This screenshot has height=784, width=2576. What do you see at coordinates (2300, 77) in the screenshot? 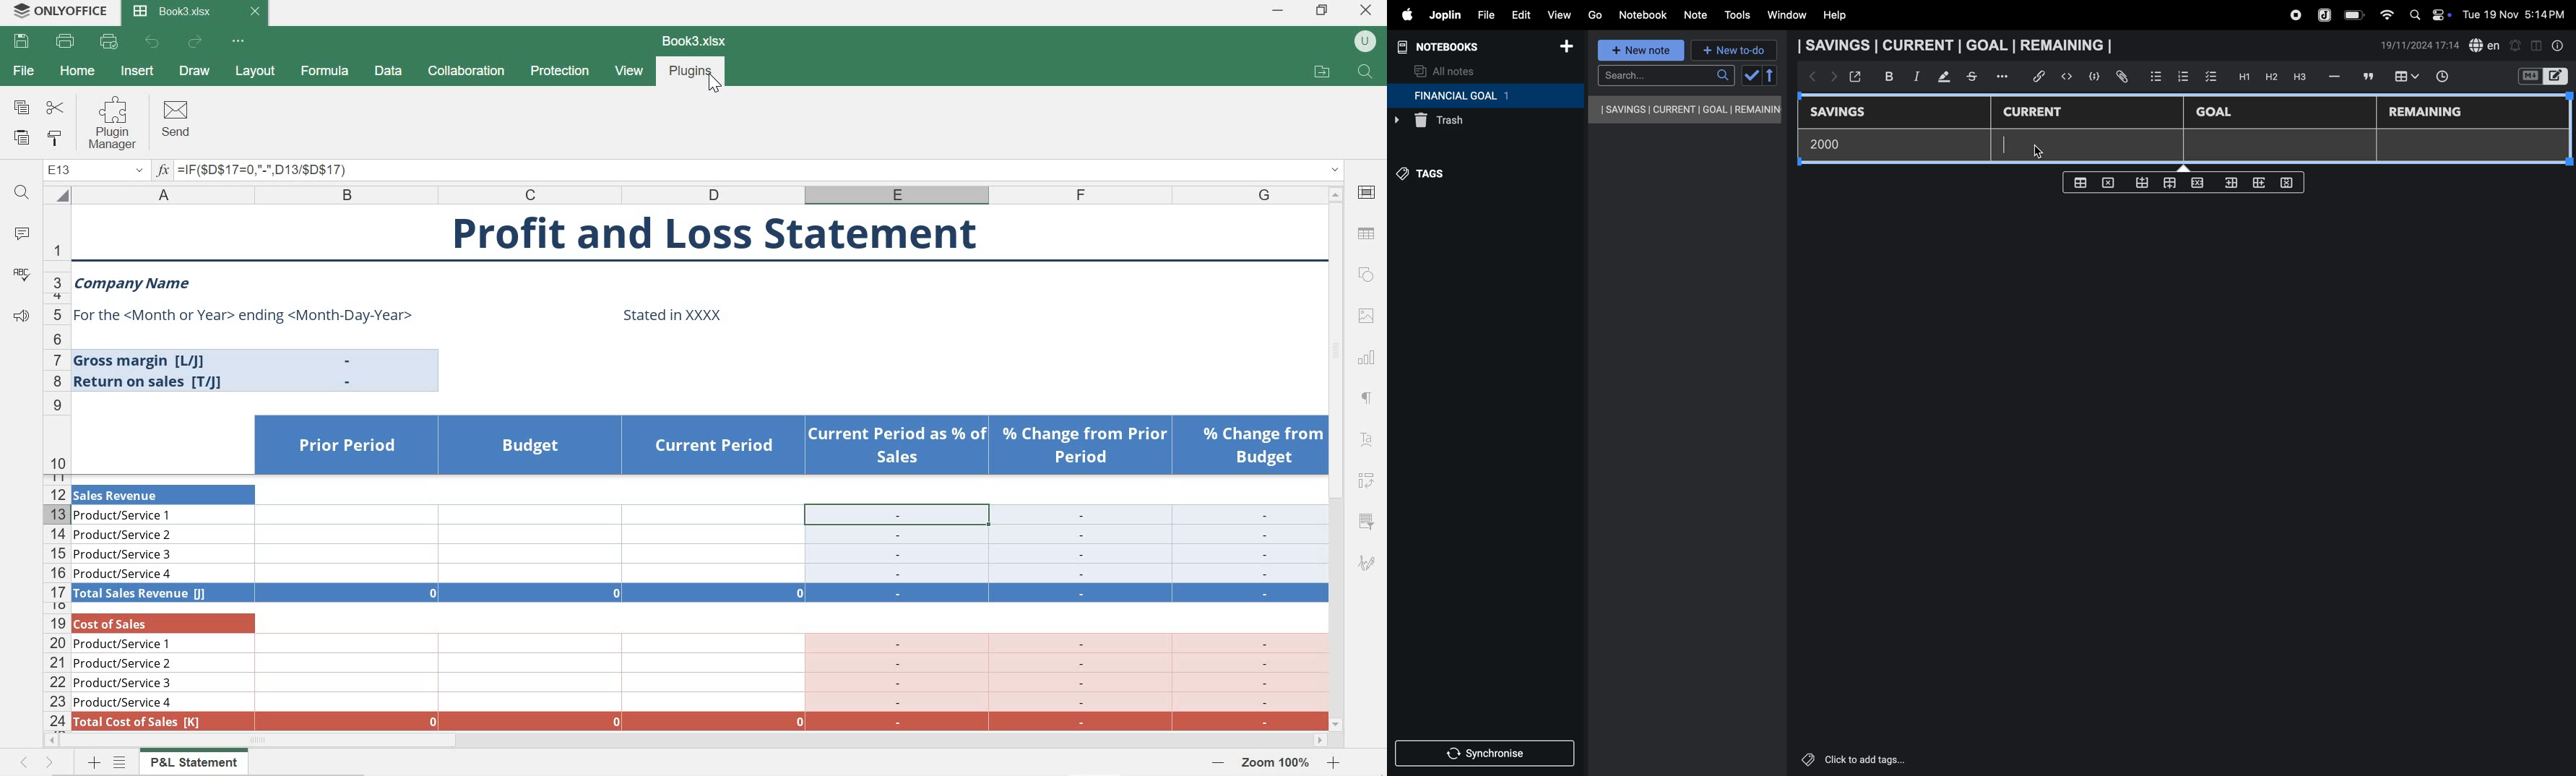
I see `heading 3` at bounding box center [2300, 77].